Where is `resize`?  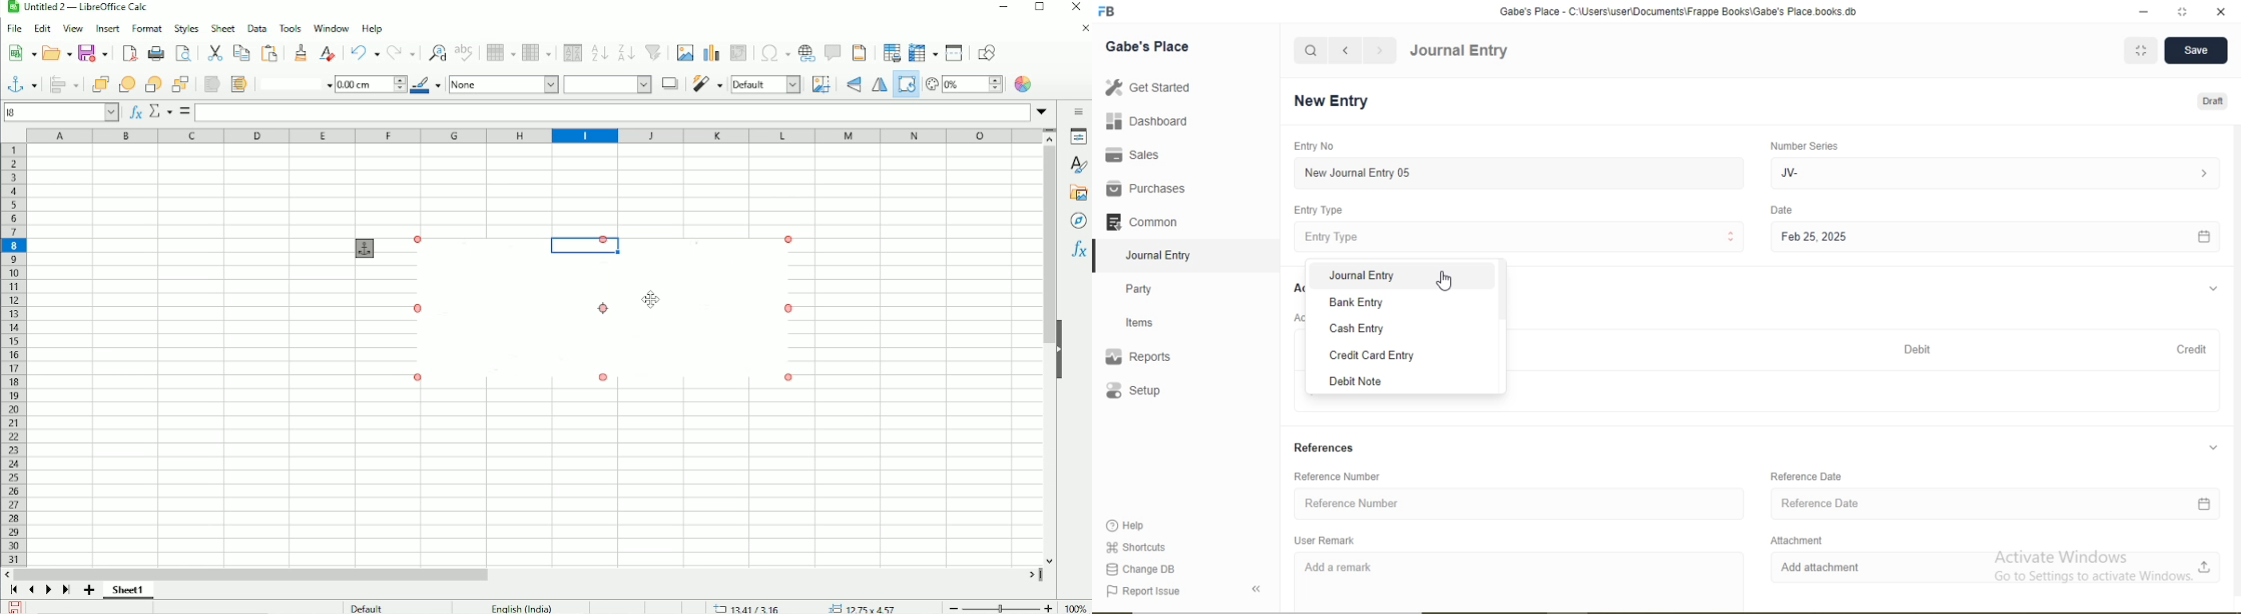 resize is located at coordinates (2180, 12).